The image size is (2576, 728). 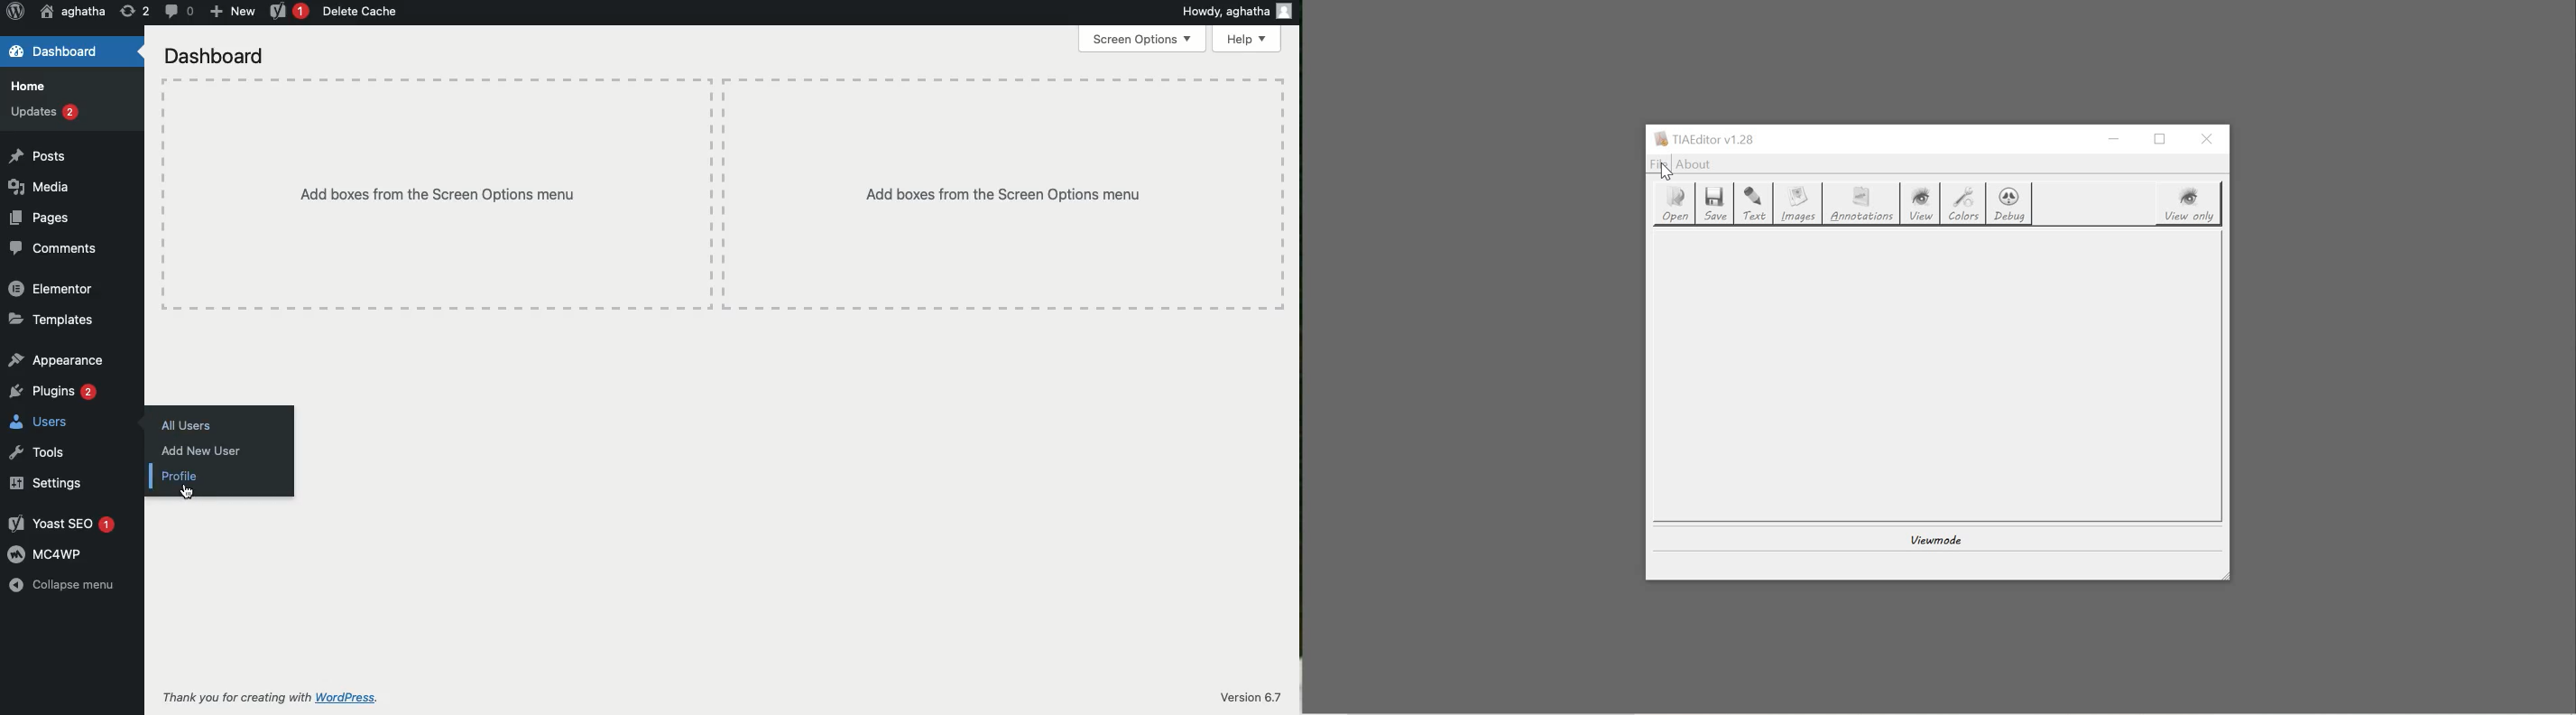 I want to click on Logo, so click(x=14, y=12).